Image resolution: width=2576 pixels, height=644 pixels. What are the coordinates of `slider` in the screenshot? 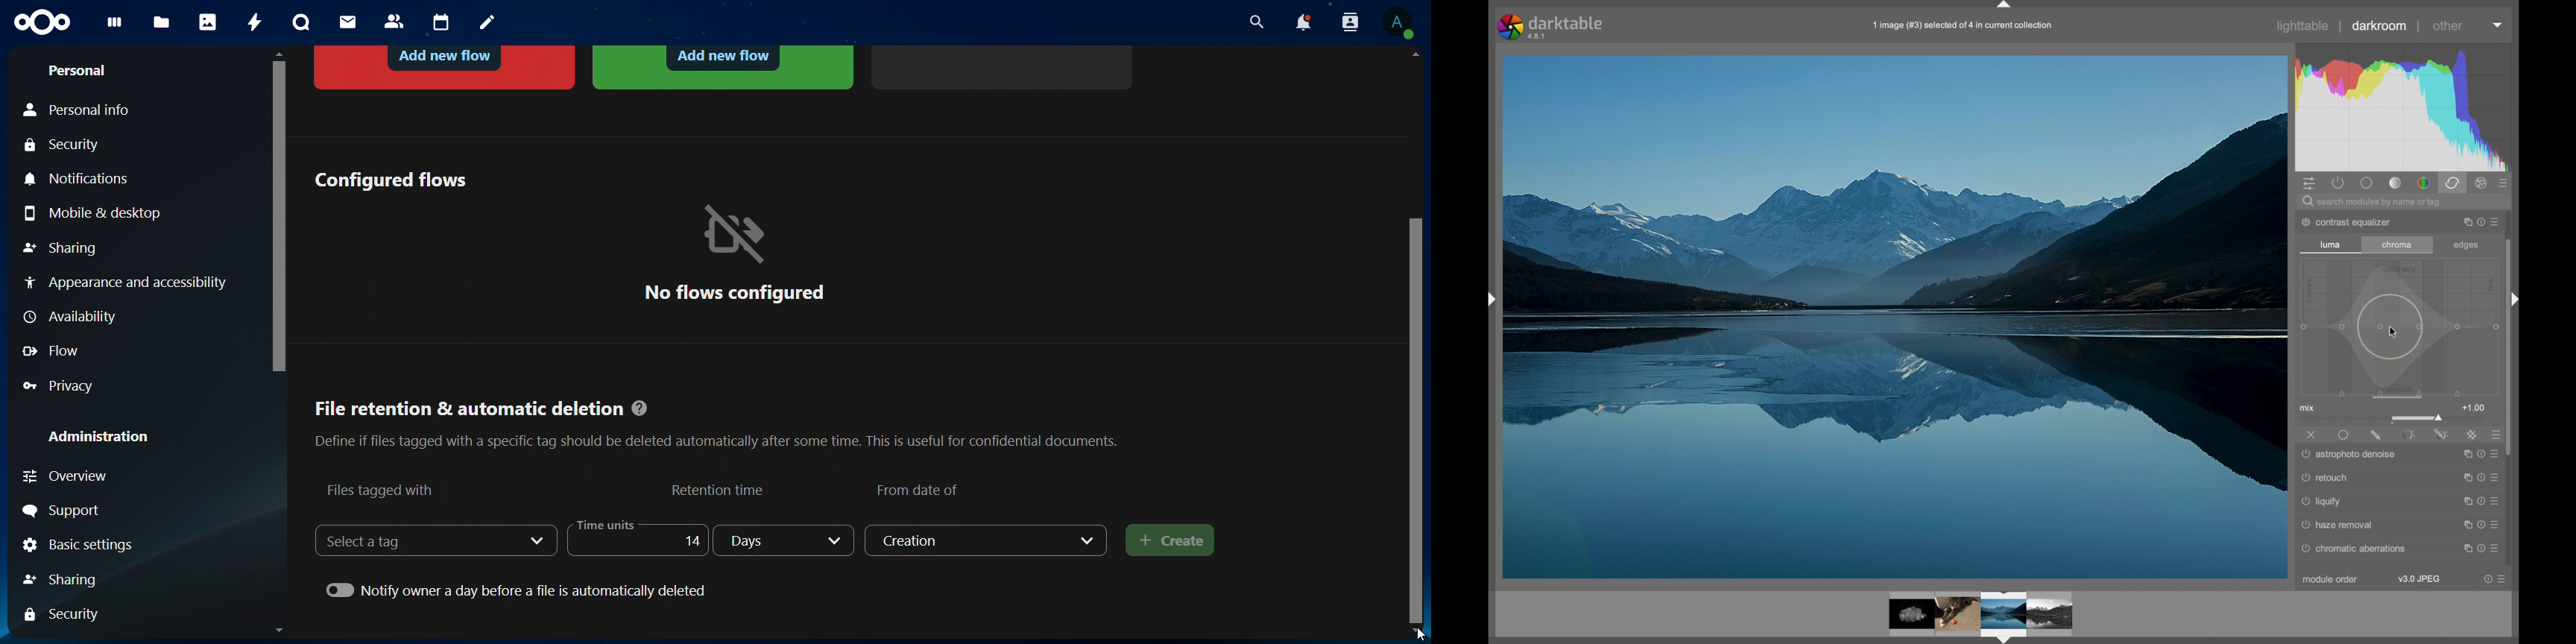 It's located at (2400, 329).